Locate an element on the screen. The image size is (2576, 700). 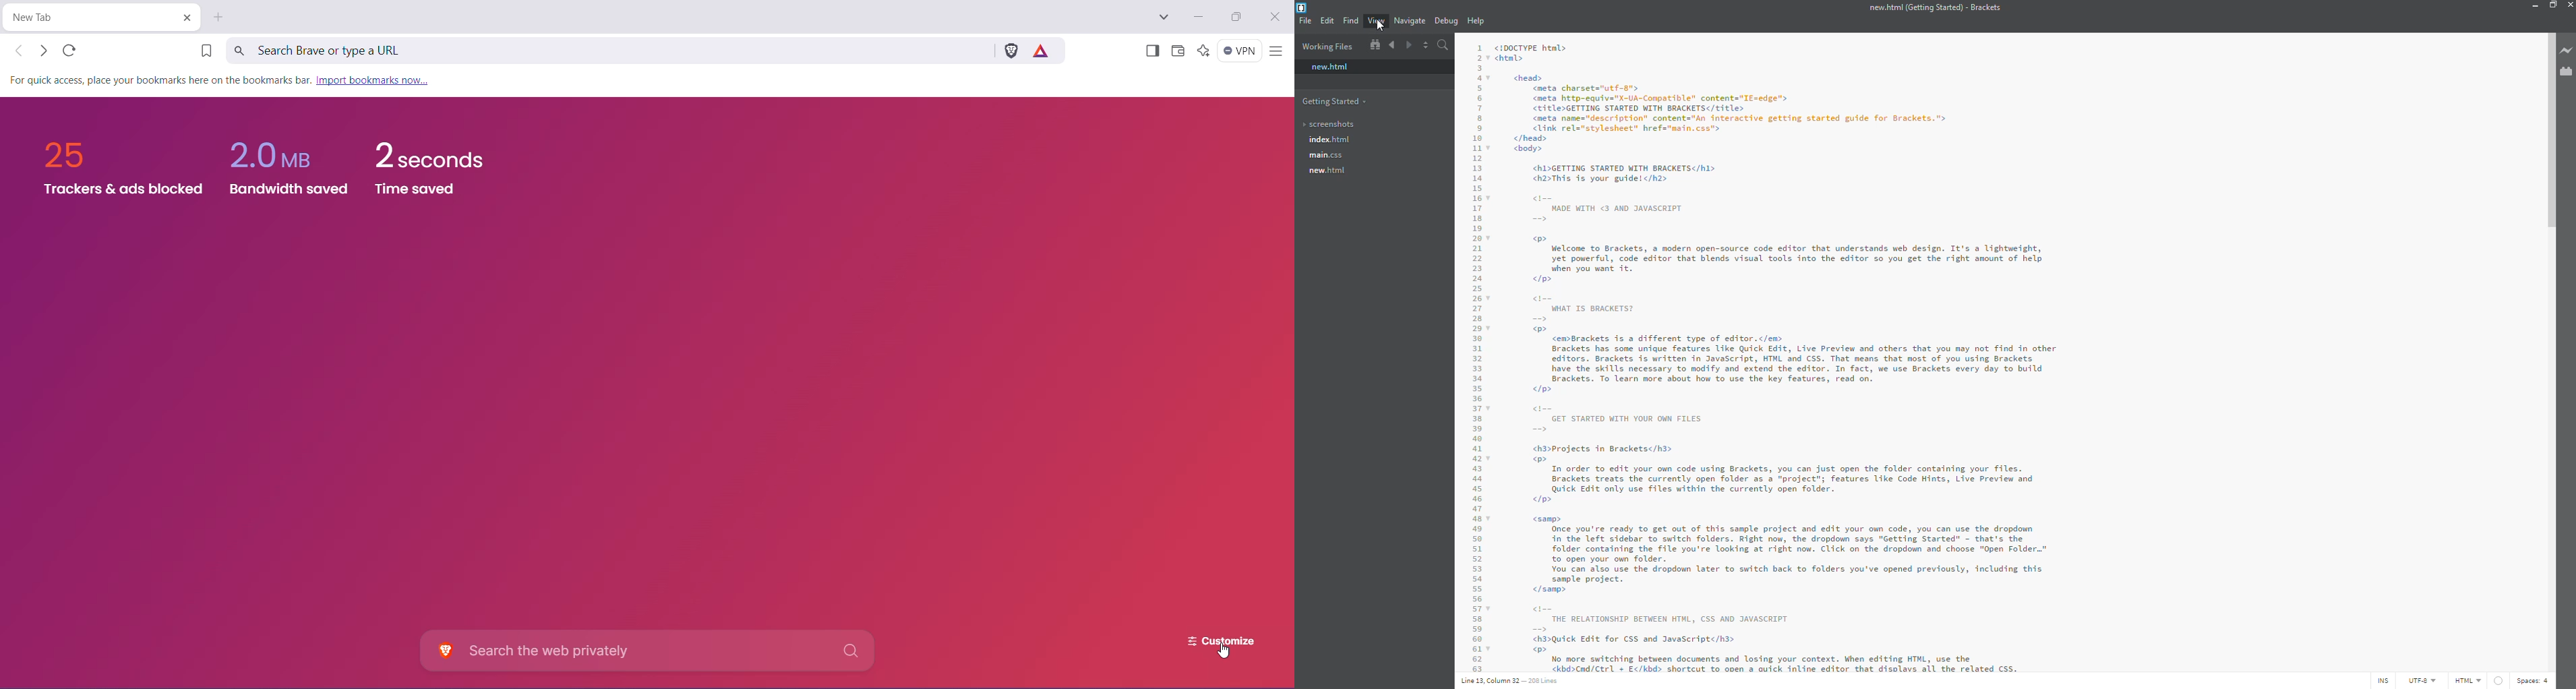
find is located at coordinates (1350, 20).